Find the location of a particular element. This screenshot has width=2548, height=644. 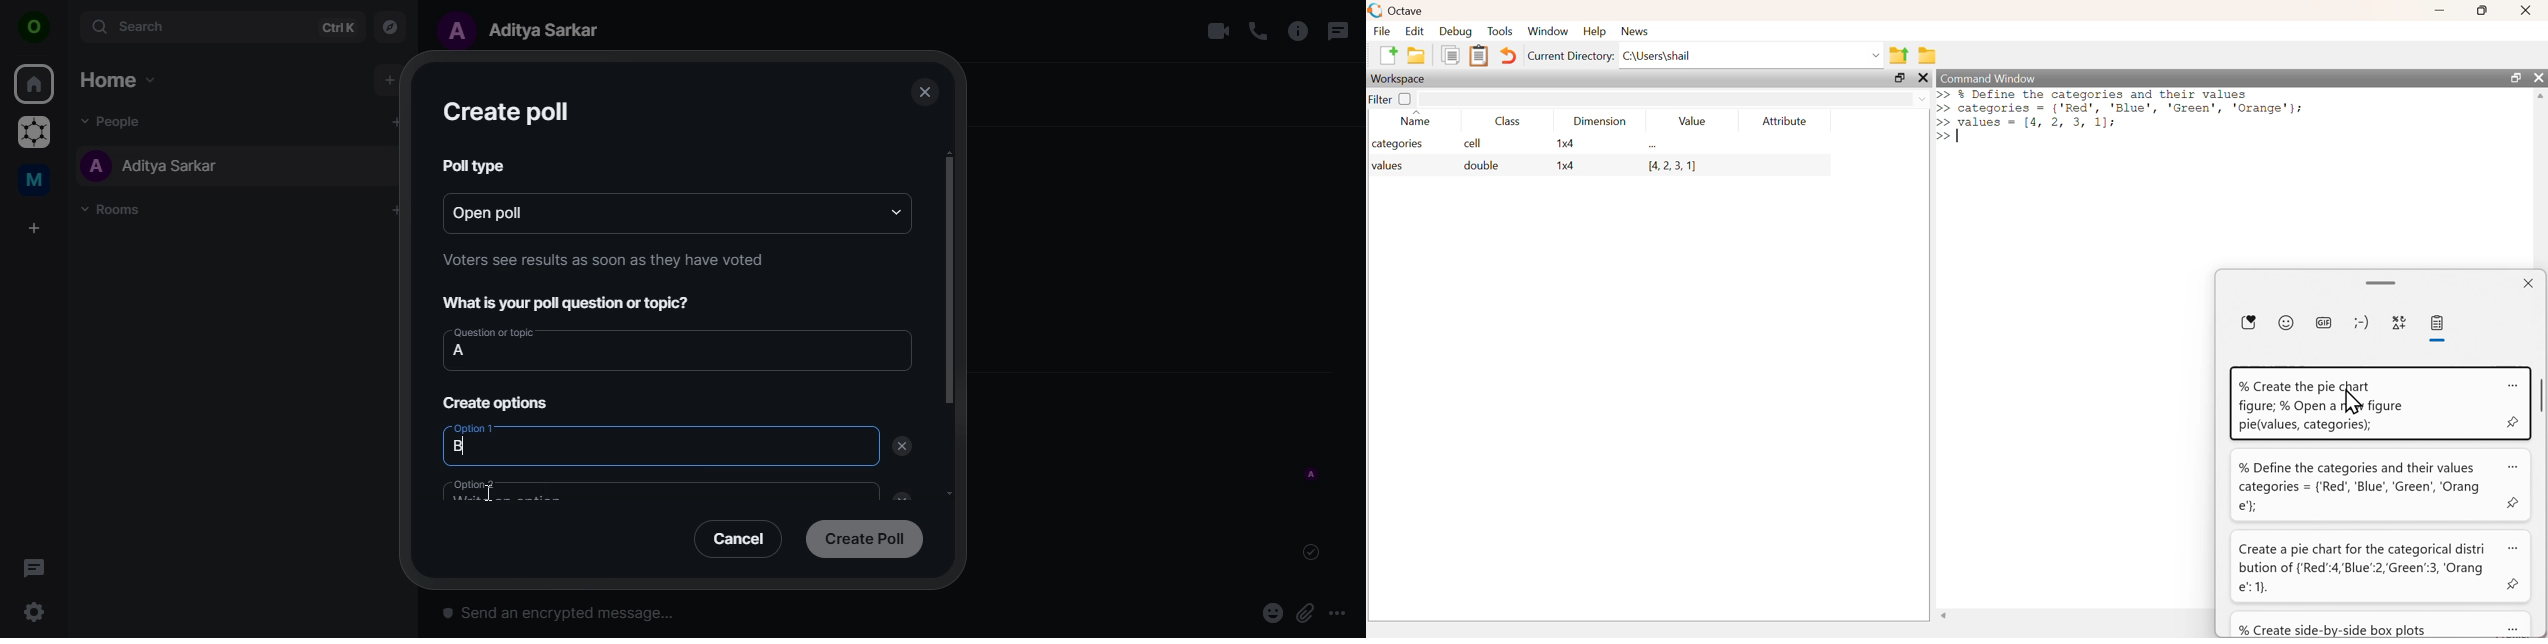

pin is located at coordinates (2514, 421).